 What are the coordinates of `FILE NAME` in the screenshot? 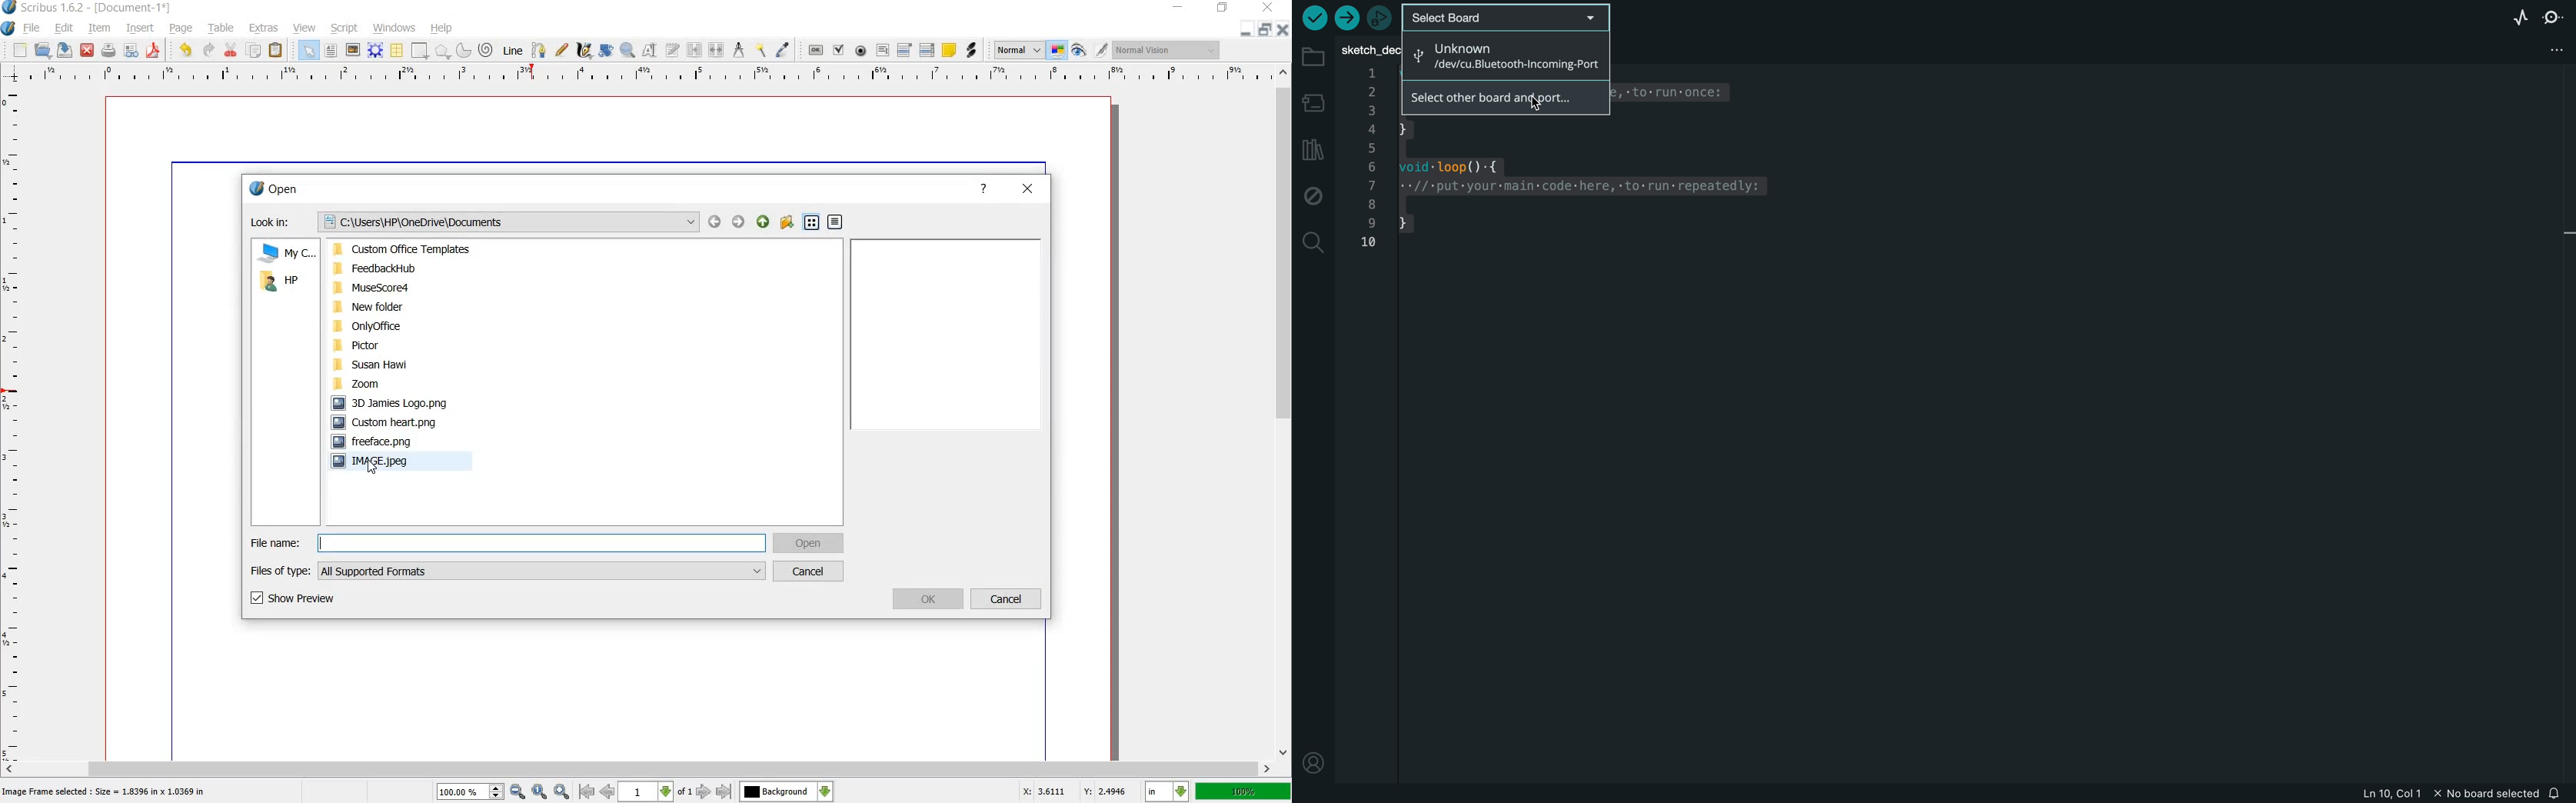 It's located at (506, 542).